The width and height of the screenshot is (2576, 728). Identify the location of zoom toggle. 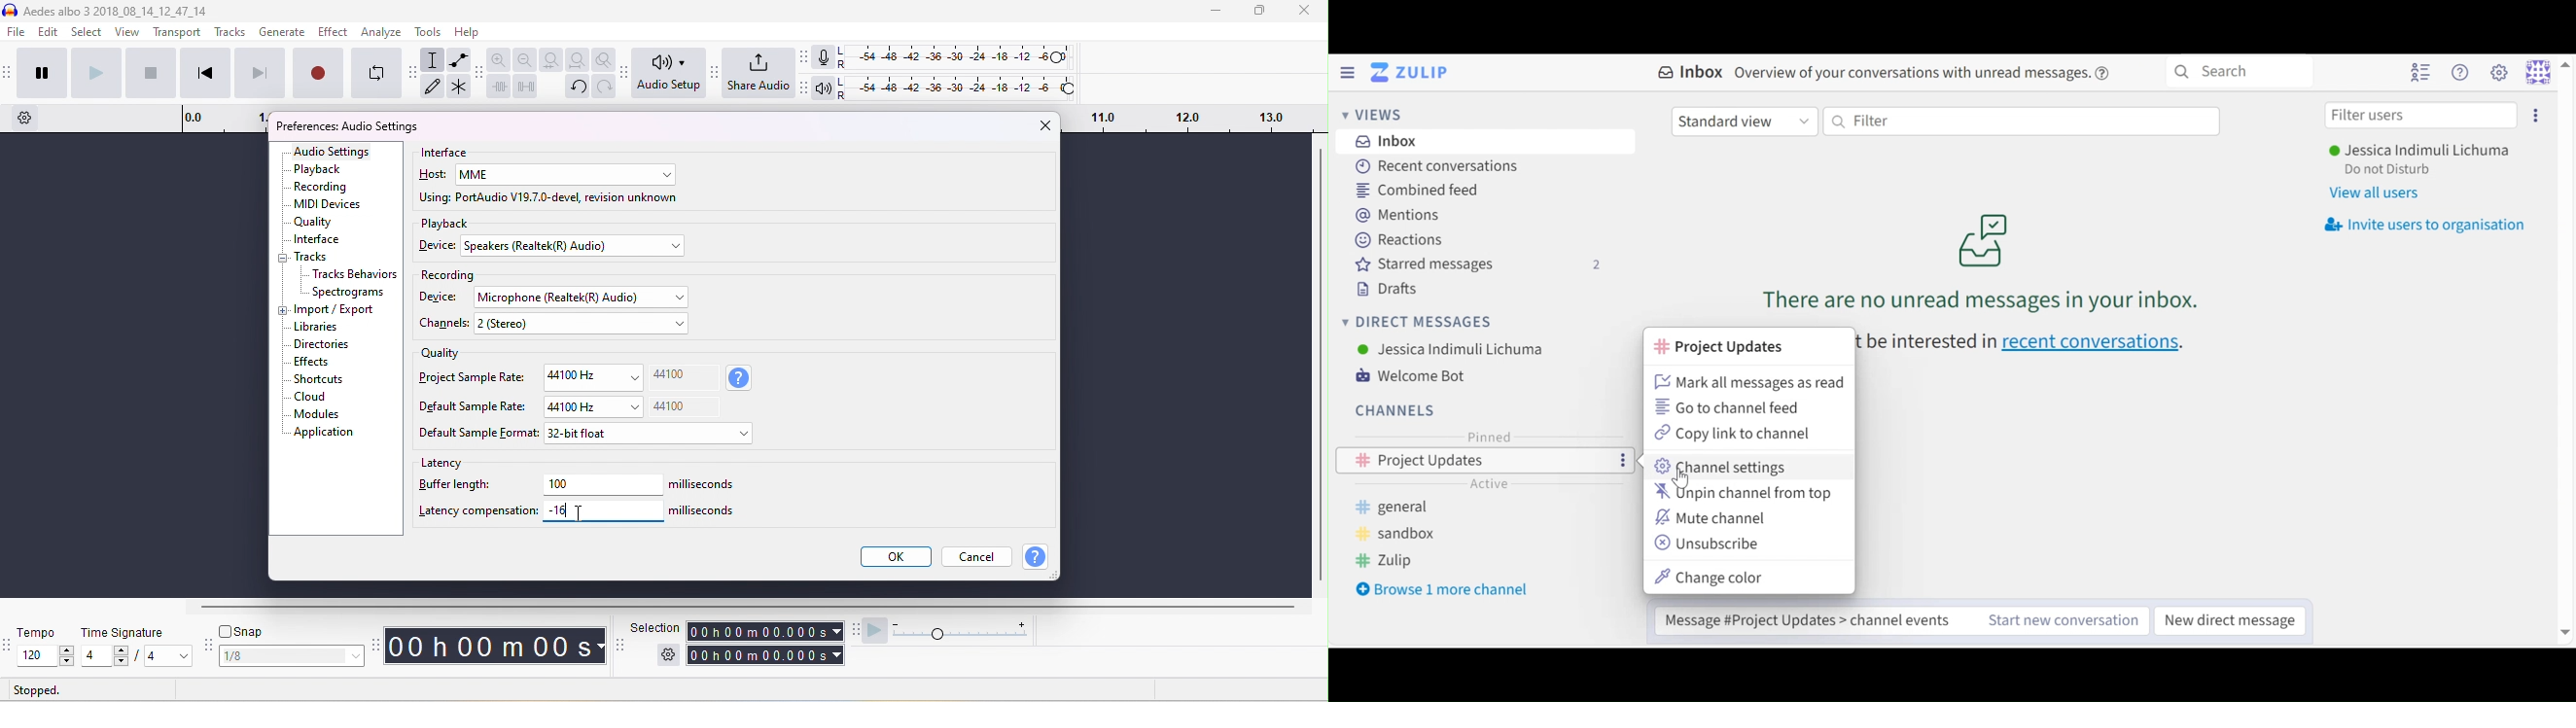
(605, 59).